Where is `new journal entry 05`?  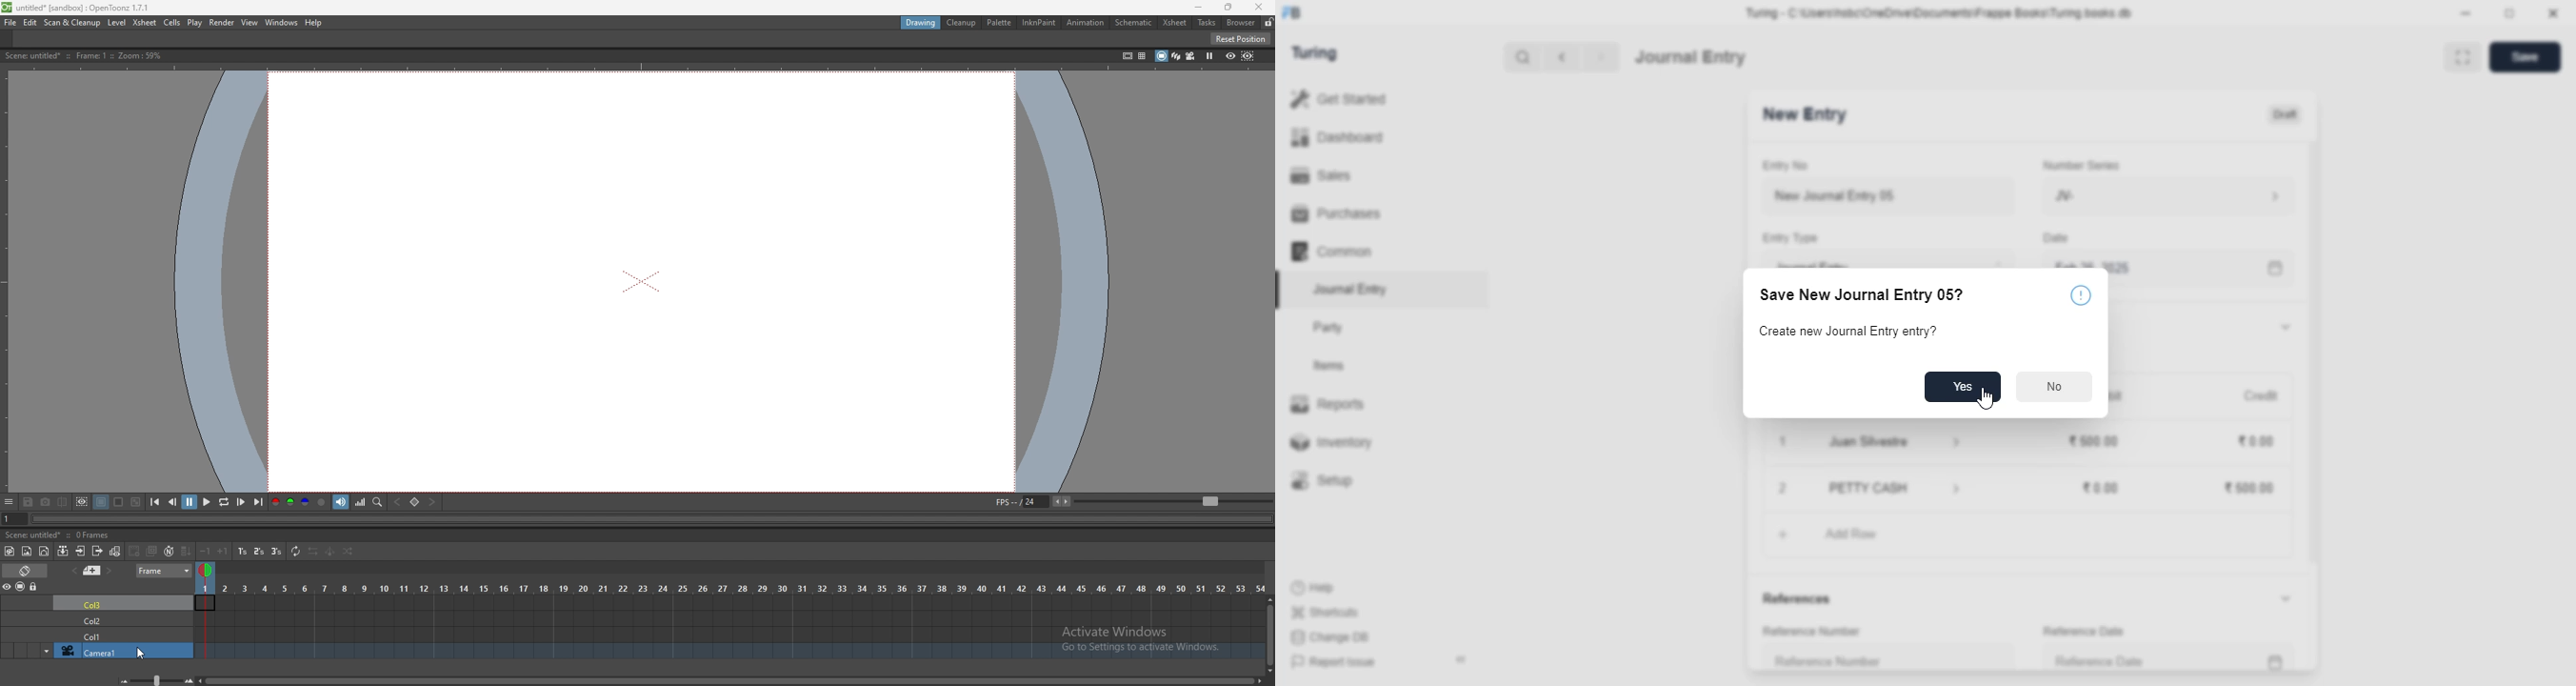
new journal entry 05 is located at coordinates (1889, 197).